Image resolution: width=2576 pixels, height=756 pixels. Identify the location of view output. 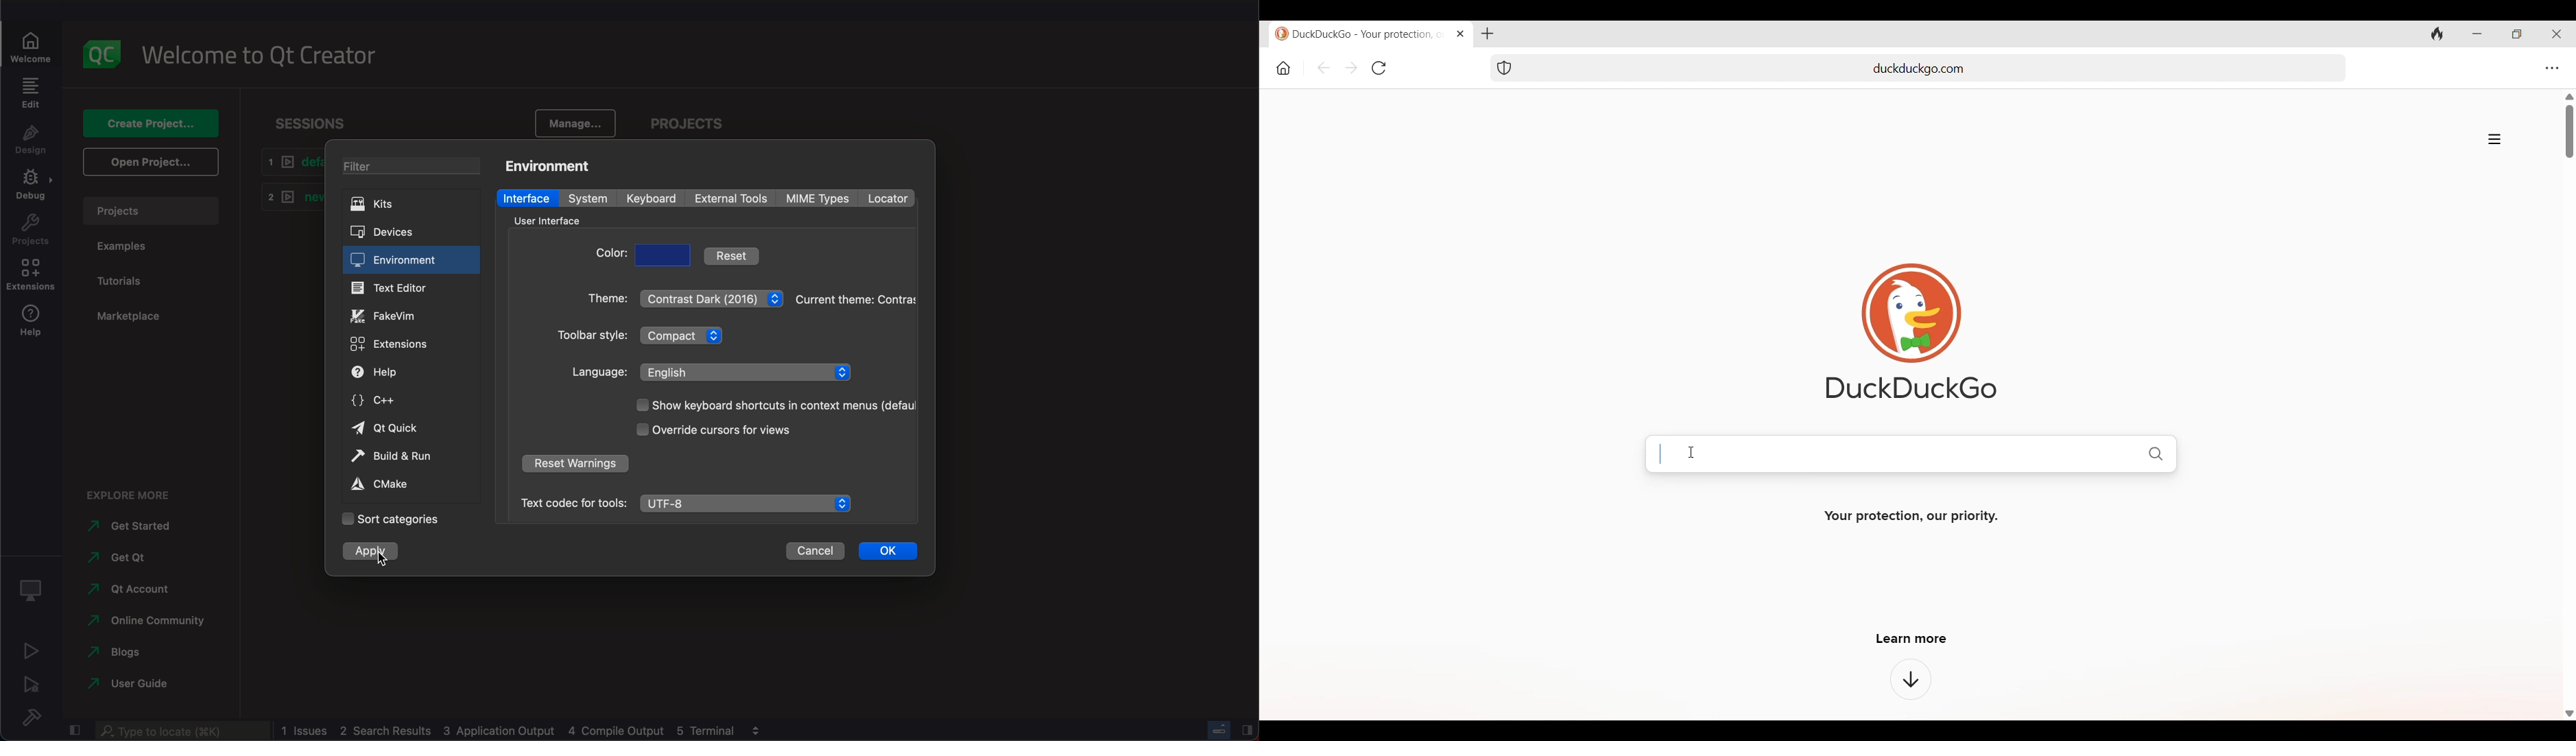
(754, 731).